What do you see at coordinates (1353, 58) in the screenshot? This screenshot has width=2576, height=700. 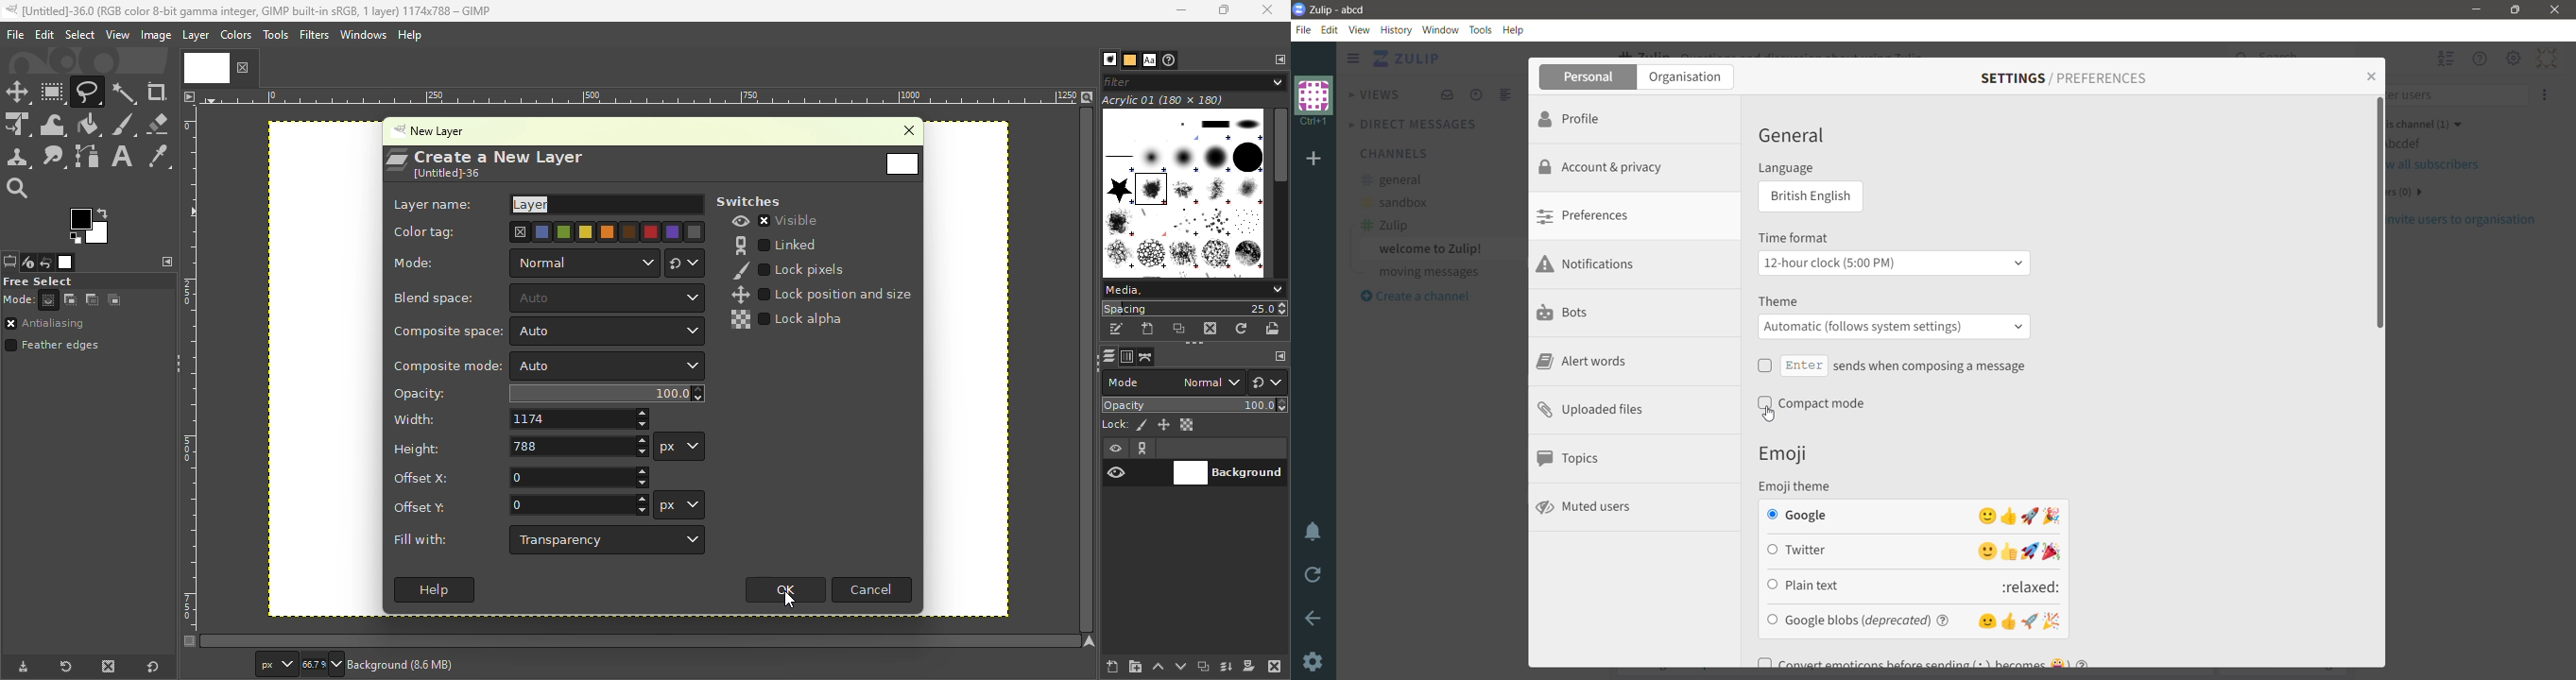 I see `Show/Hide left sidebar` at bounding box center [1353, 58].